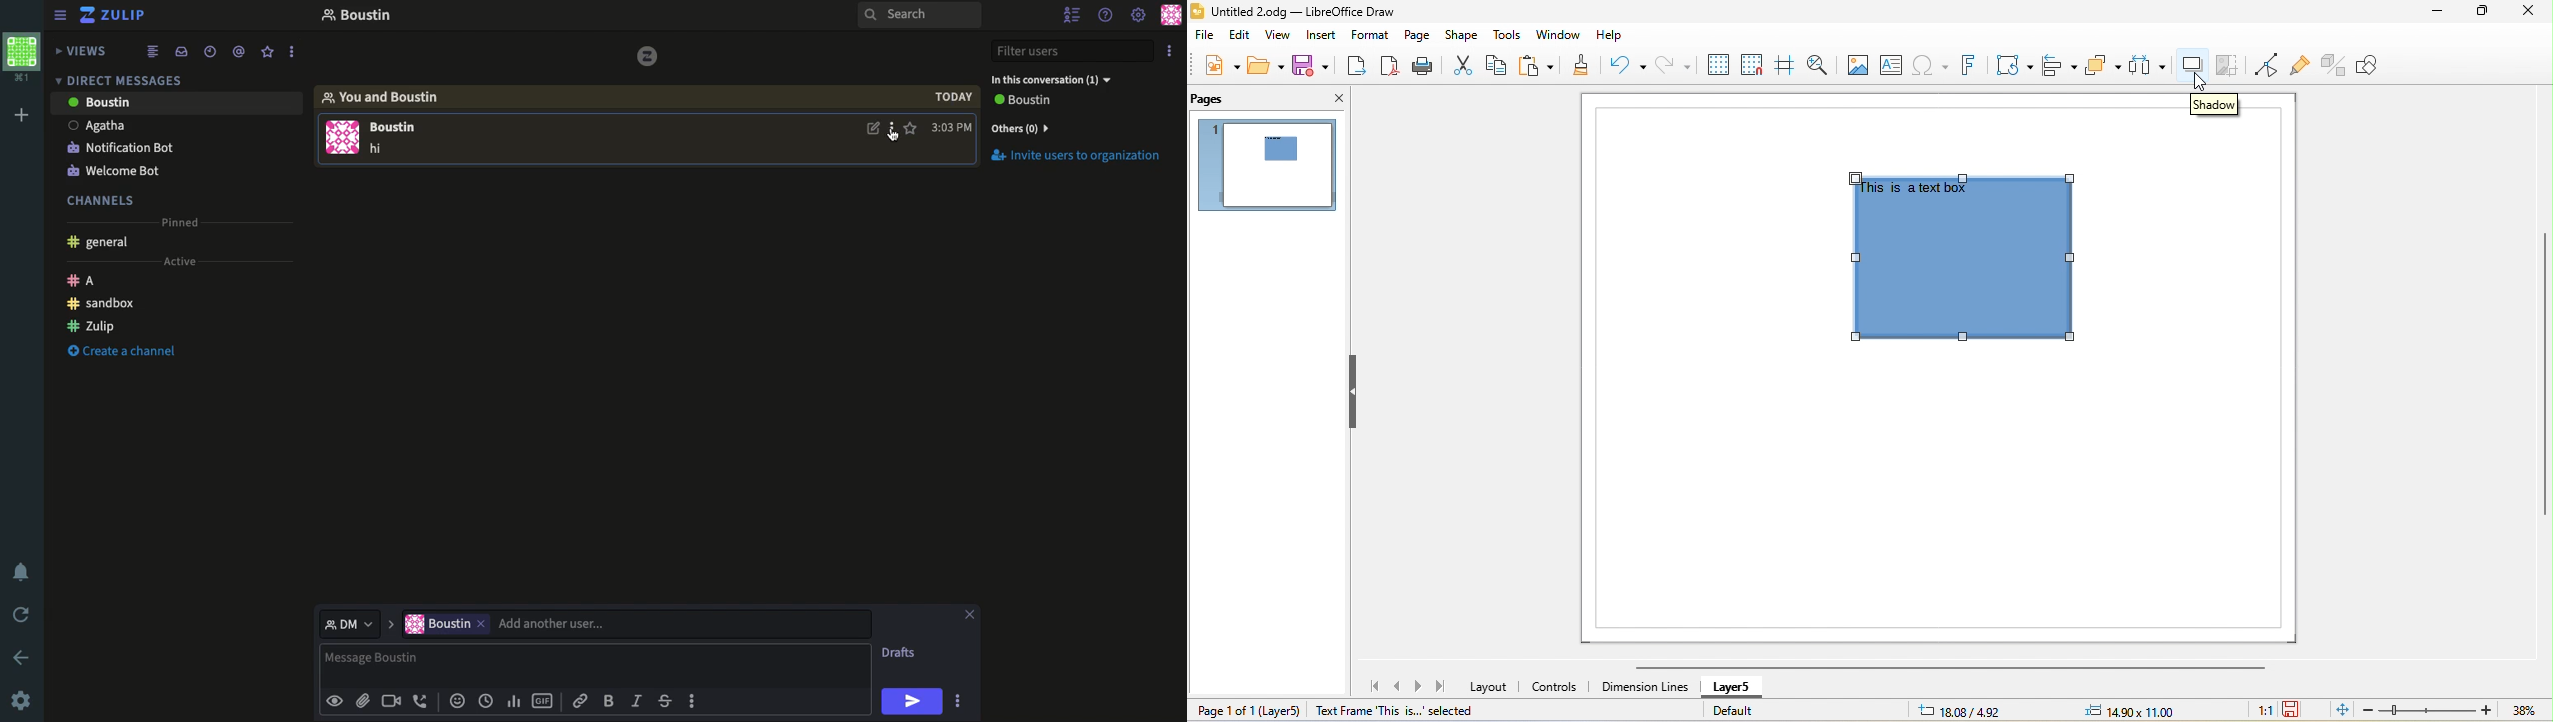  Describe the element at coordinates (2483, 12) in the screenshot. I see `maximize` at that location.